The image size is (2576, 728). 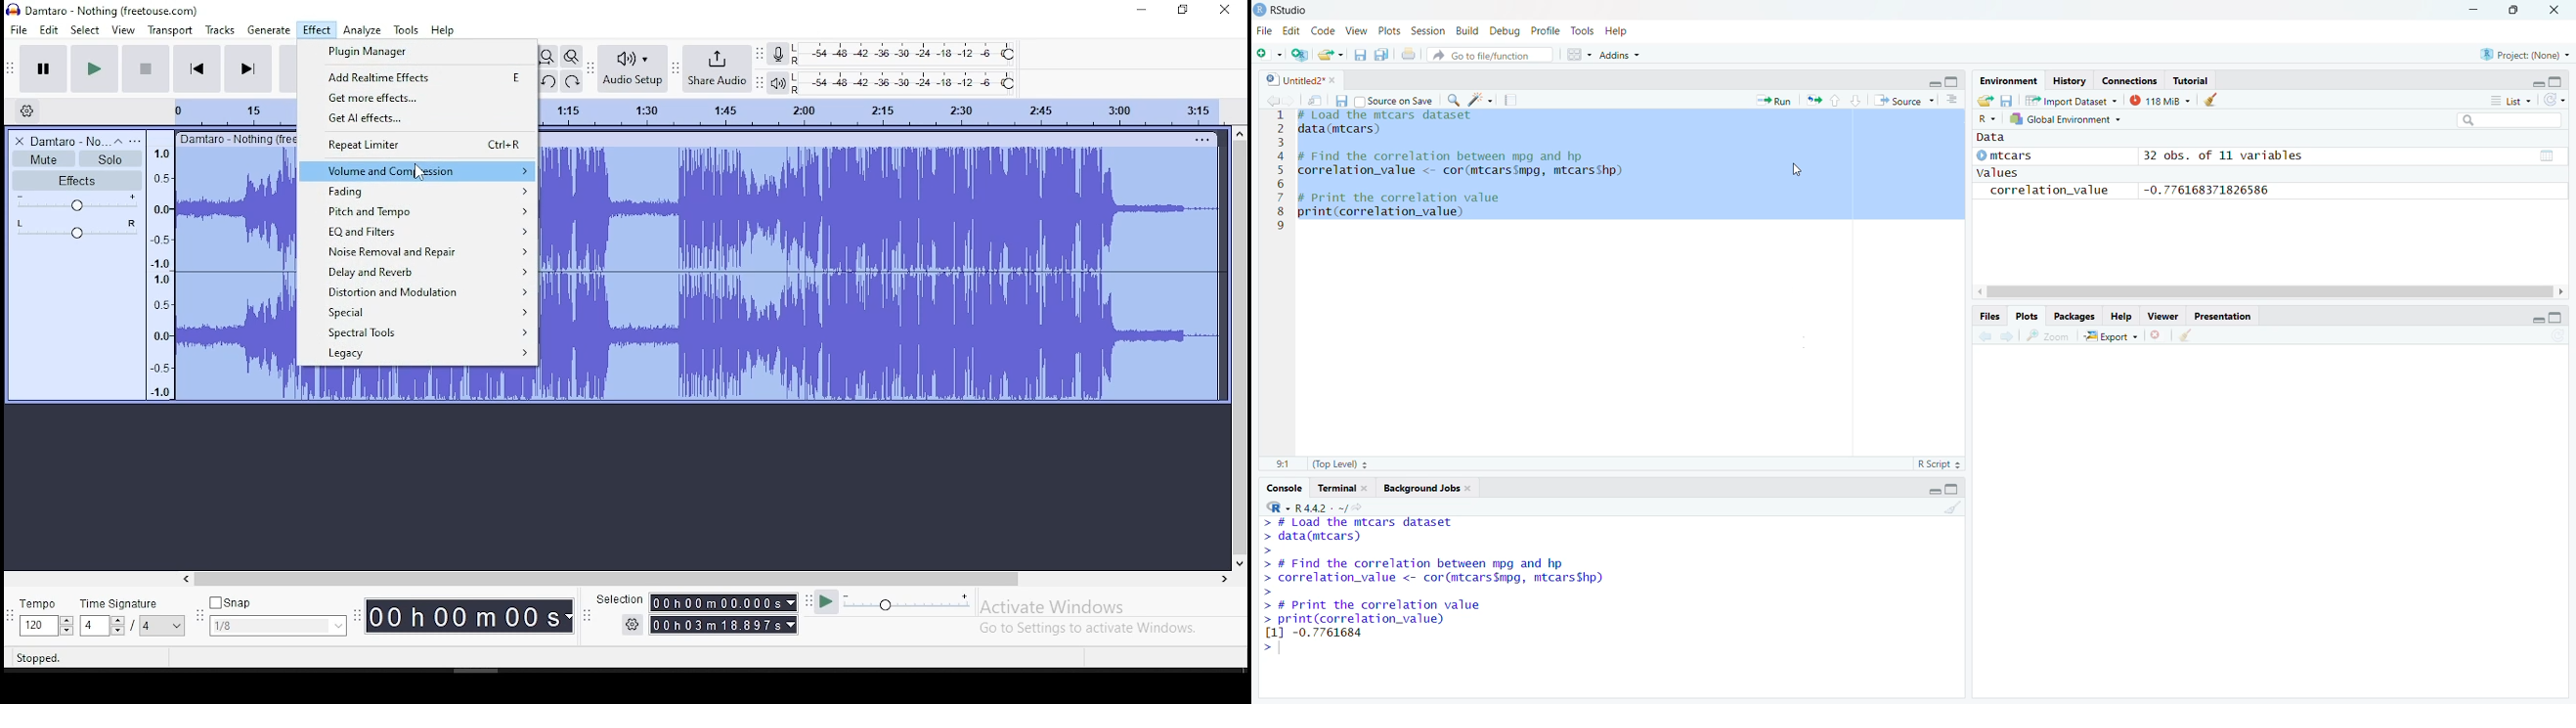 I want to click on Plots, so click(x=1389, y=30).